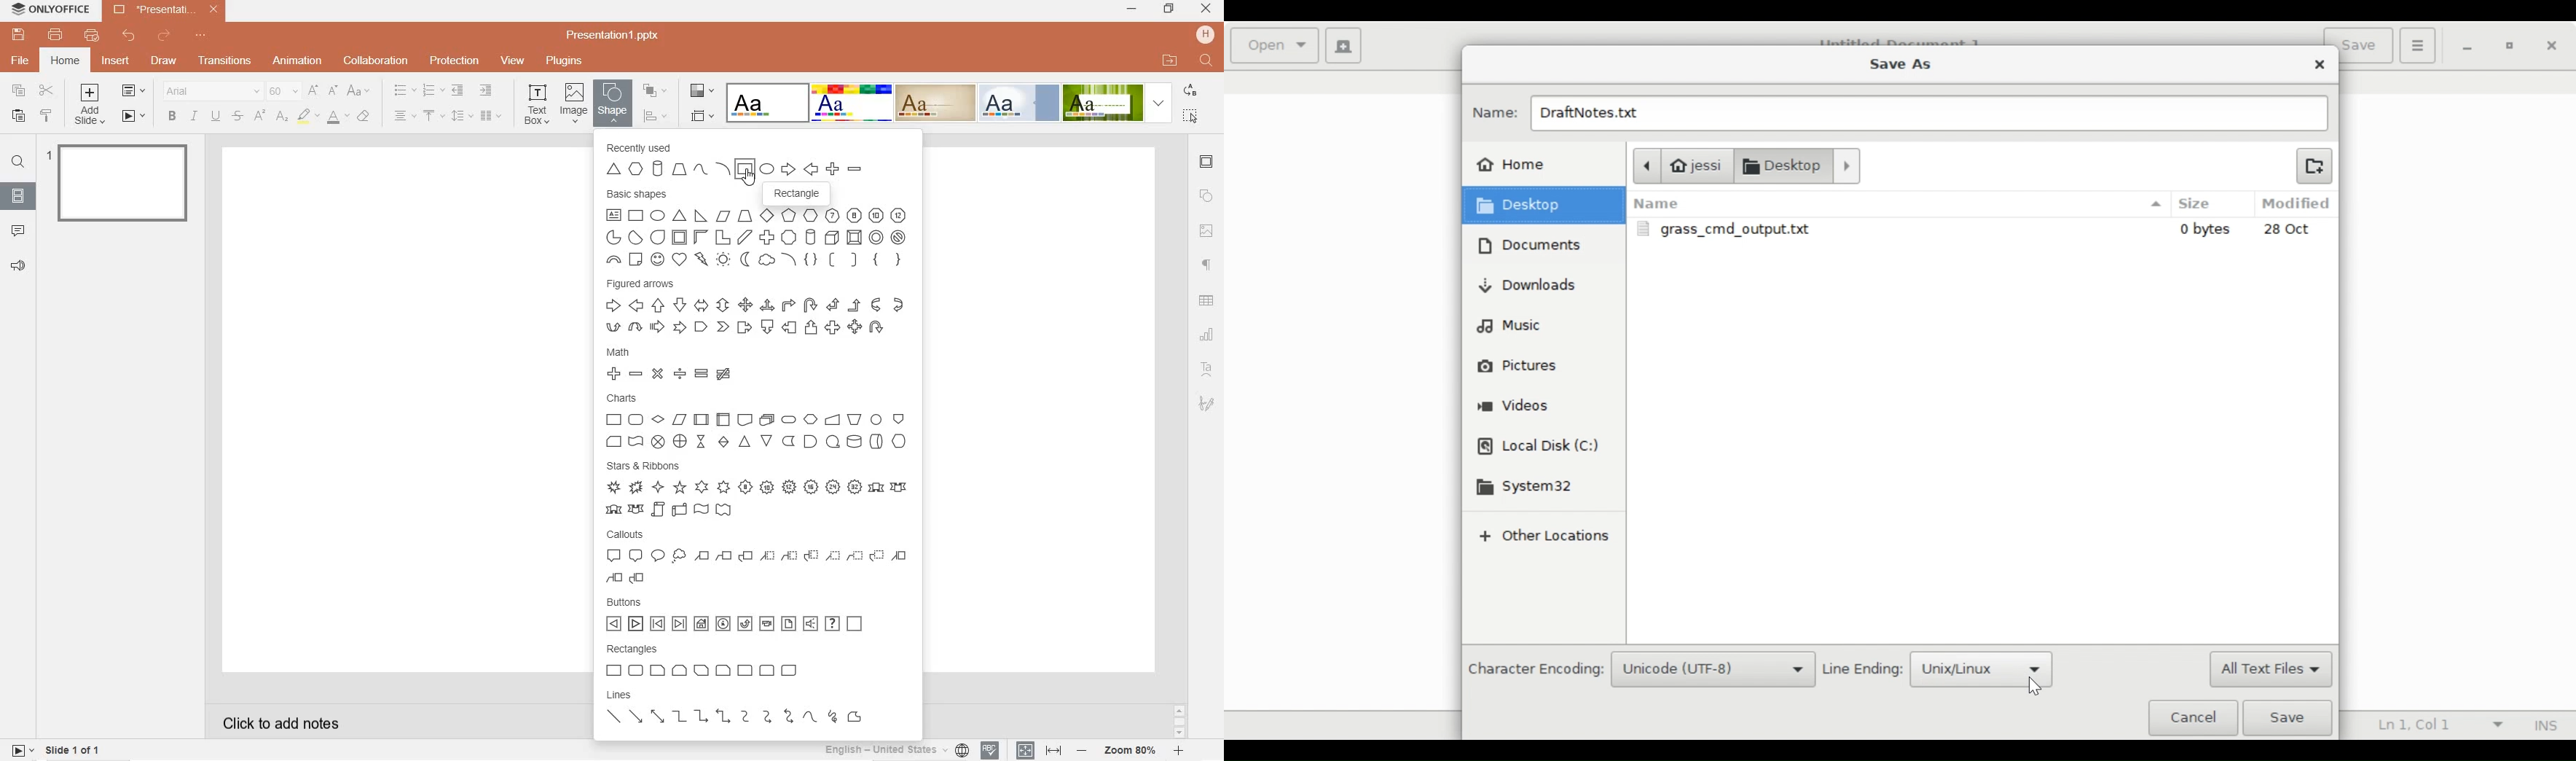 The height and width of the screenshot is (784, 2576). I want to click on Line Callout 2 (border and accent bar), so click(614, 578).